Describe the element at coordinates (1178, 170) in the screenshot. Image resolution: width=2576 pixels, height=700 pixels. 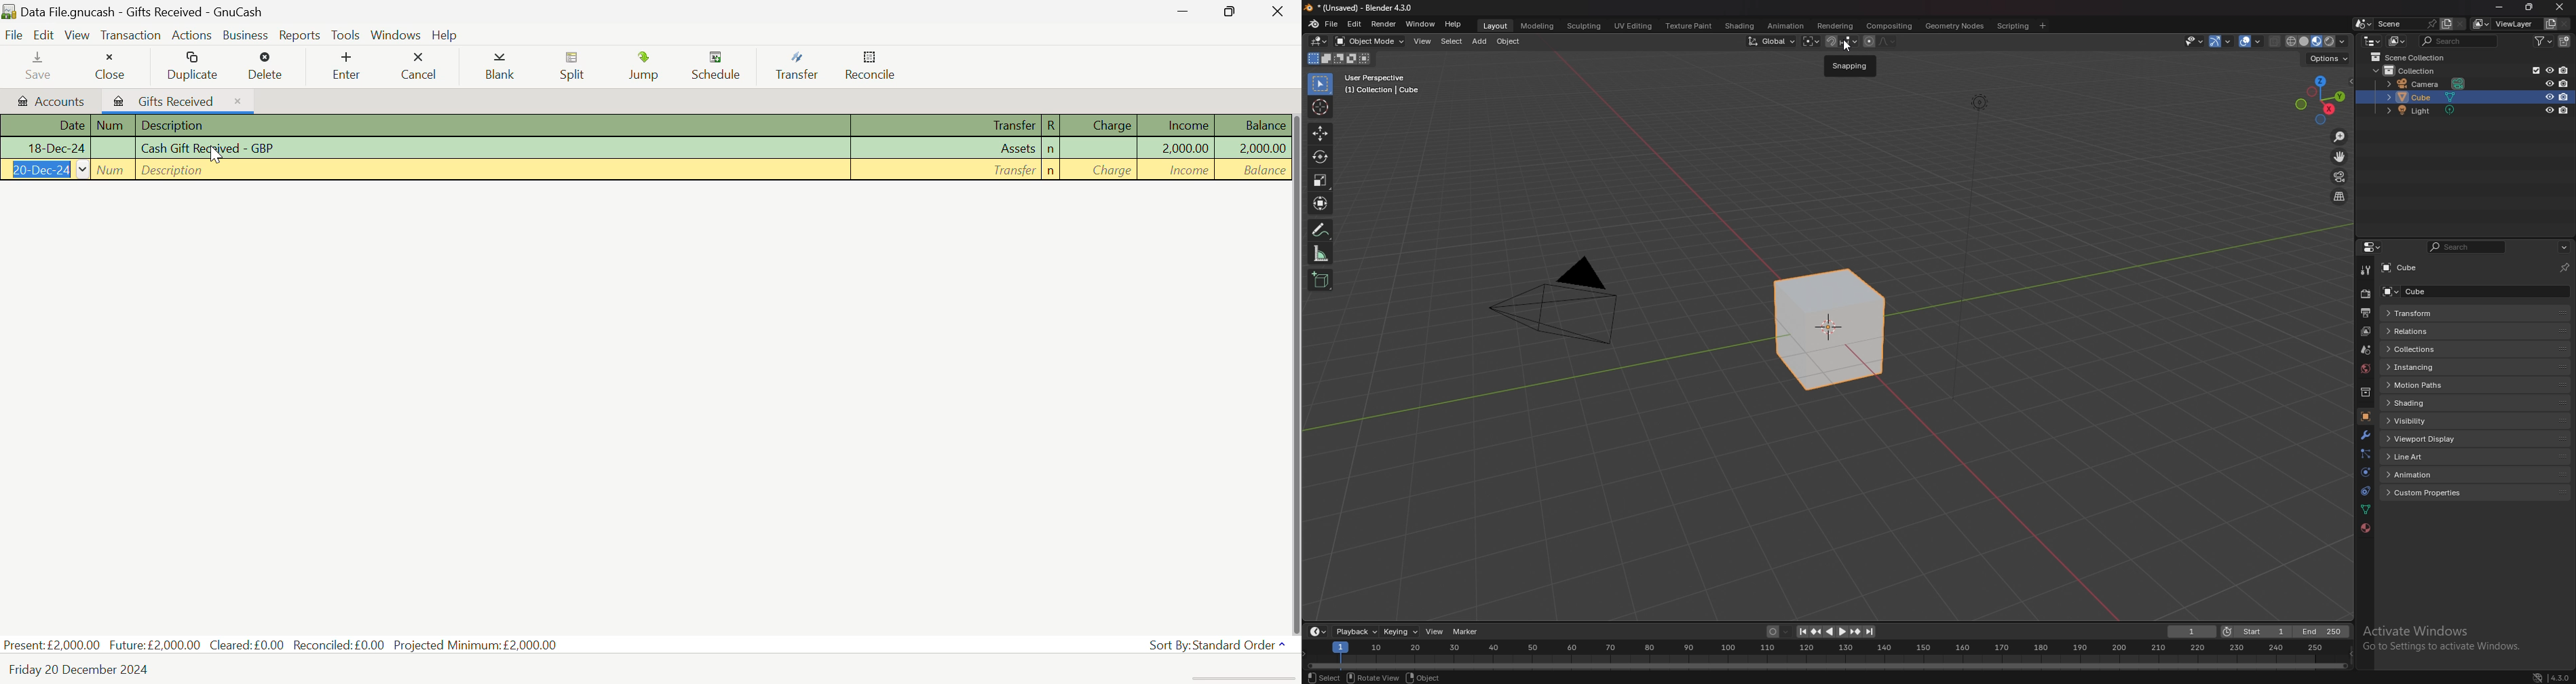
I see `Income` at that location.